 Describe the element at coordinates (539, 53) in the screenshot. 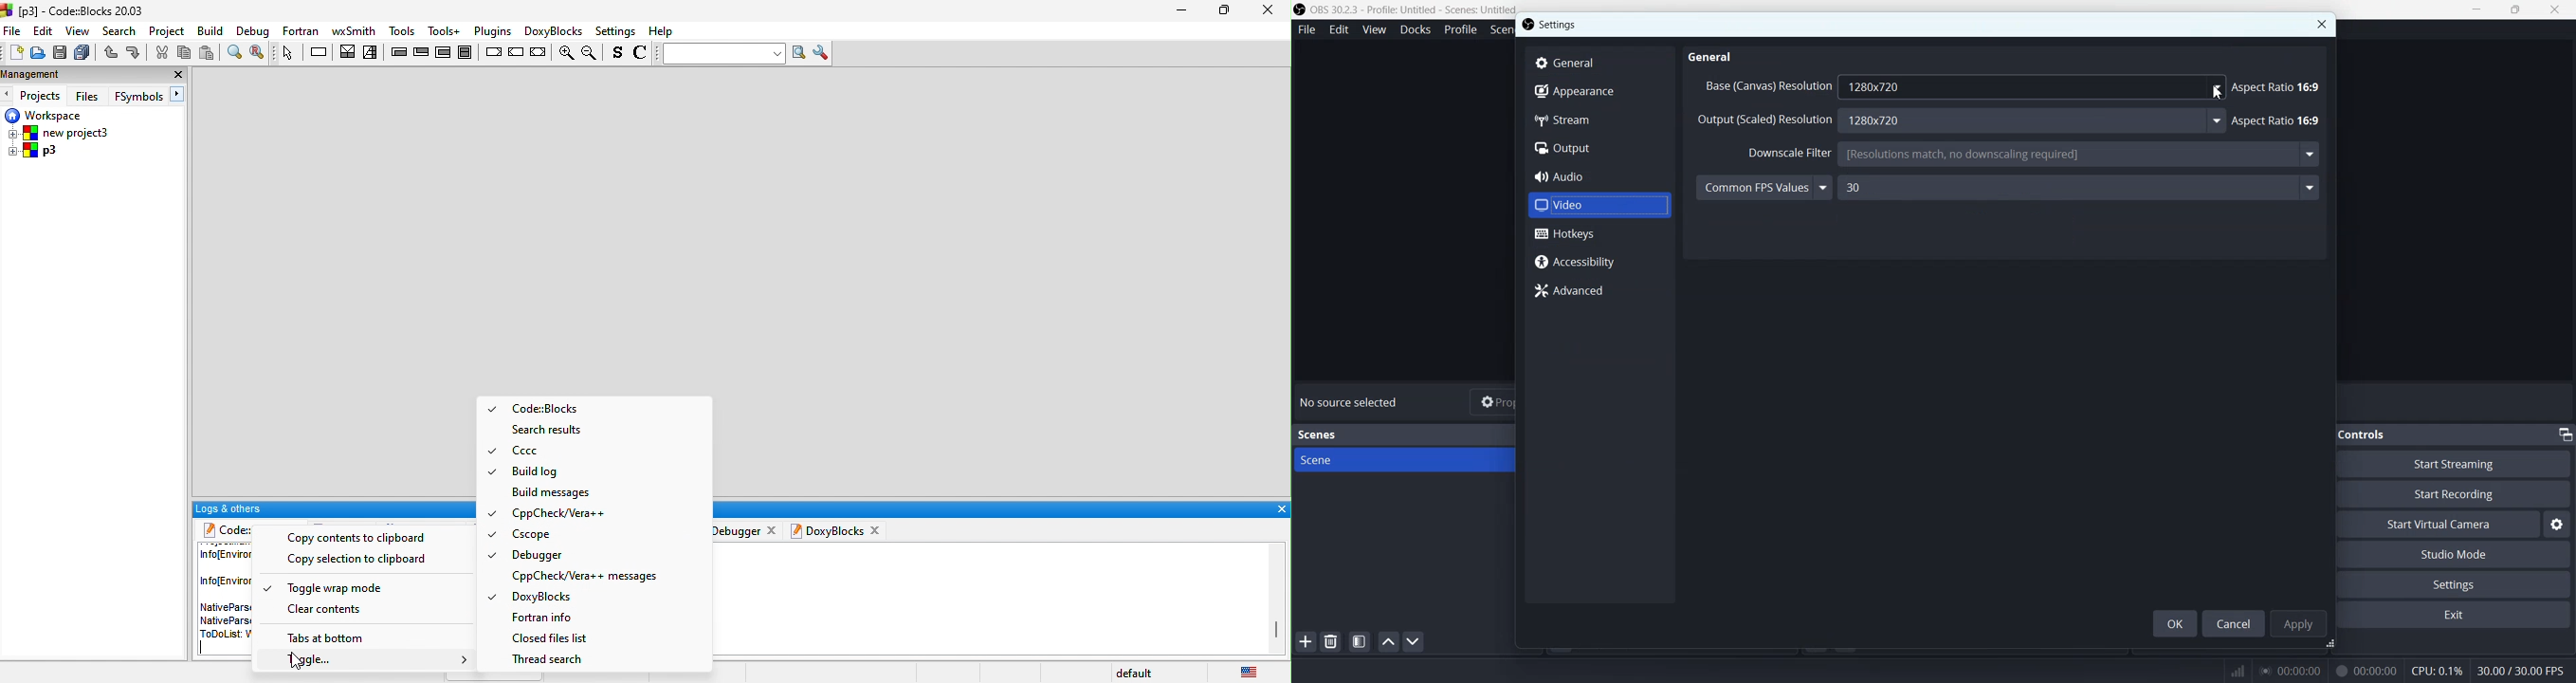

I see `return instruction` at that location.